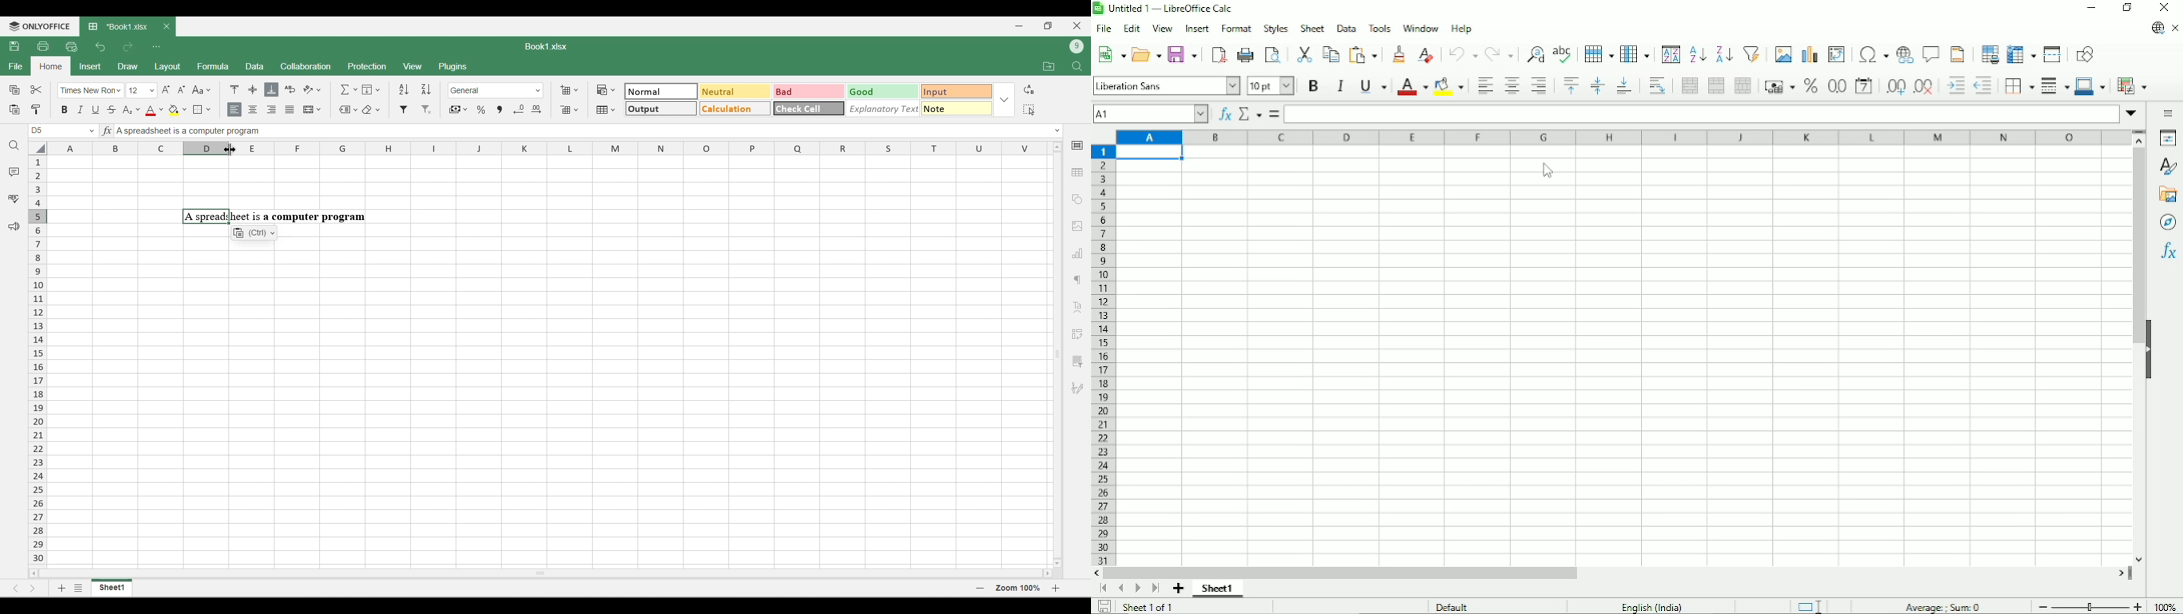  Describe the element at coordinates (1340, 86) in the screenshot. I see `Italic` at that location.